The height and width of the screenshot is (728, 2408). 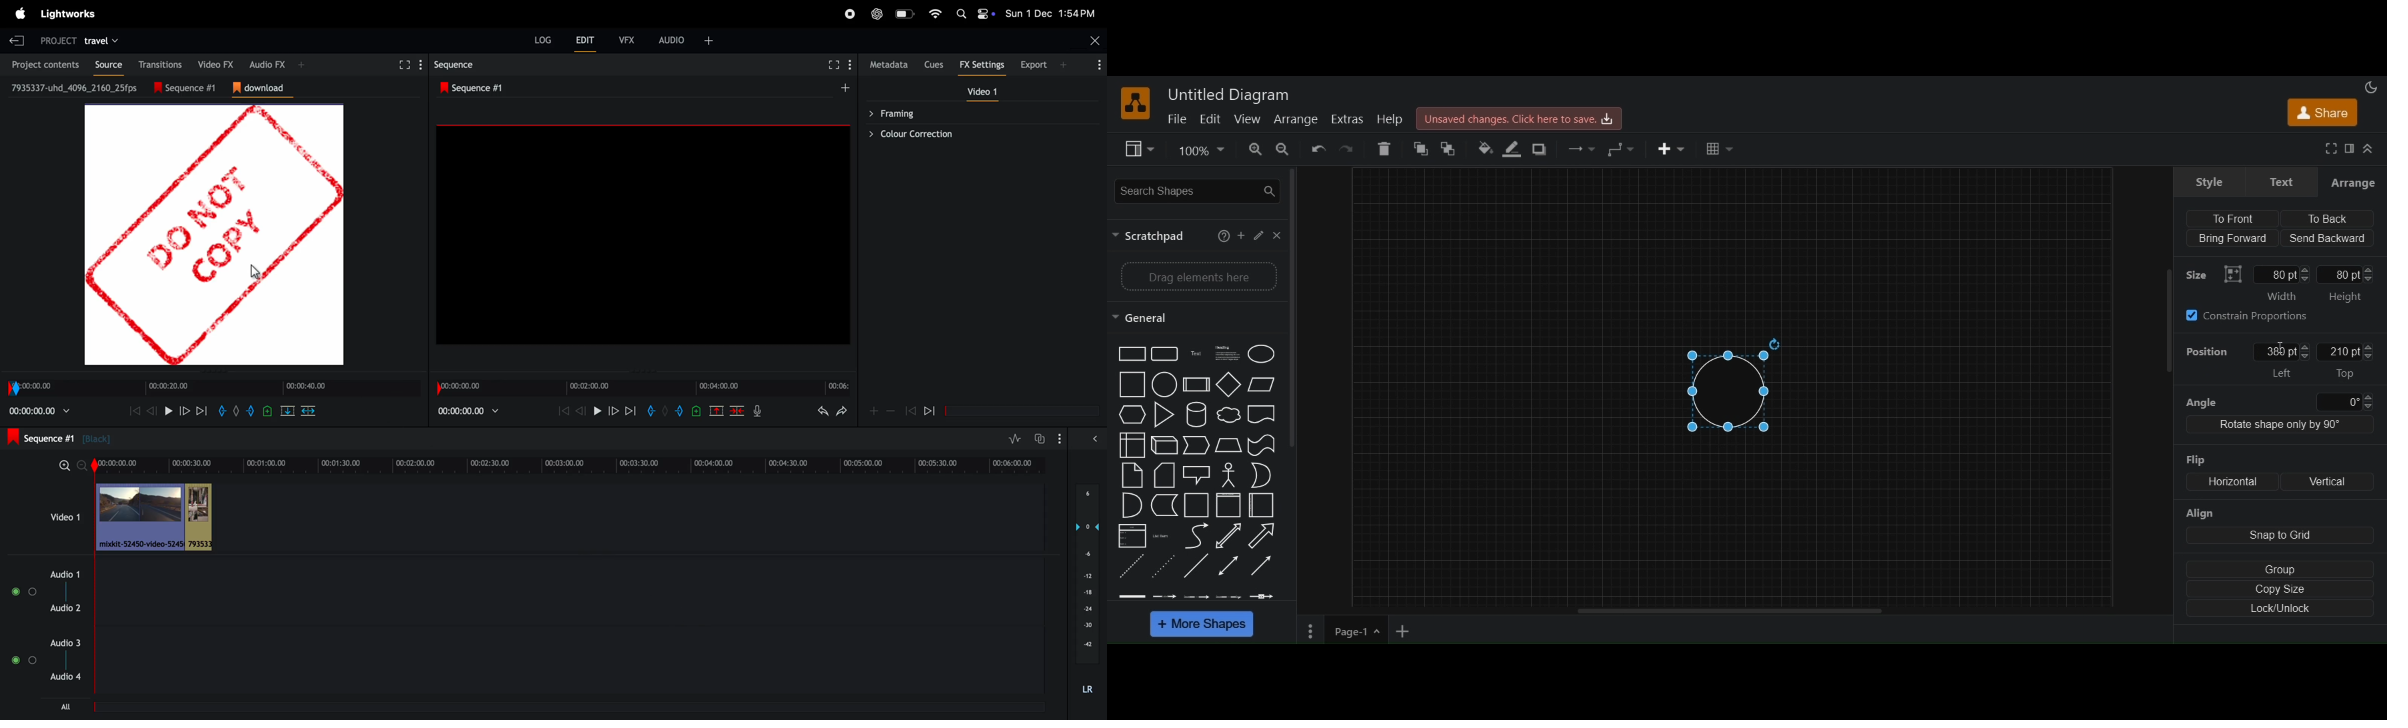 What do you see at coordinates (95, 575) in the screenshot?
I see `Play head` at bounding box center [95, 575].